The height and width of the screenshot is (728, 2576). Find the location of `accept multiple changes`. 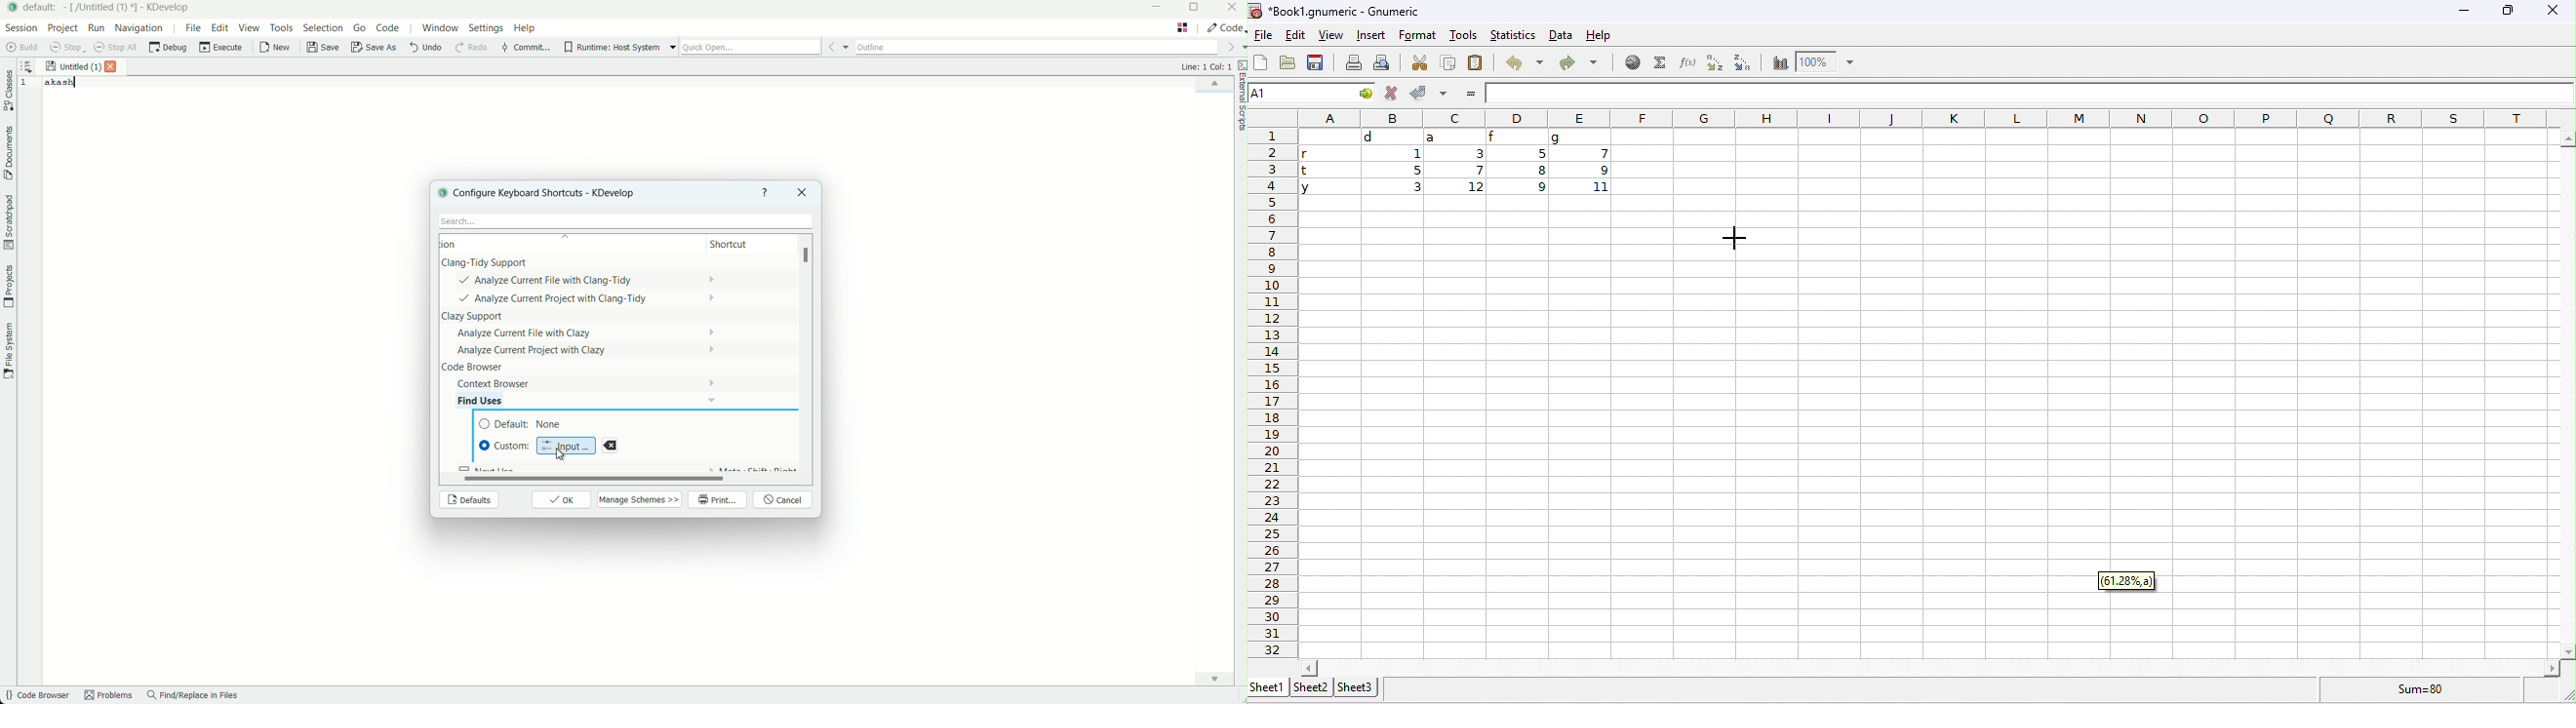

accept multiple changes is located at coordinates (1445, 93).